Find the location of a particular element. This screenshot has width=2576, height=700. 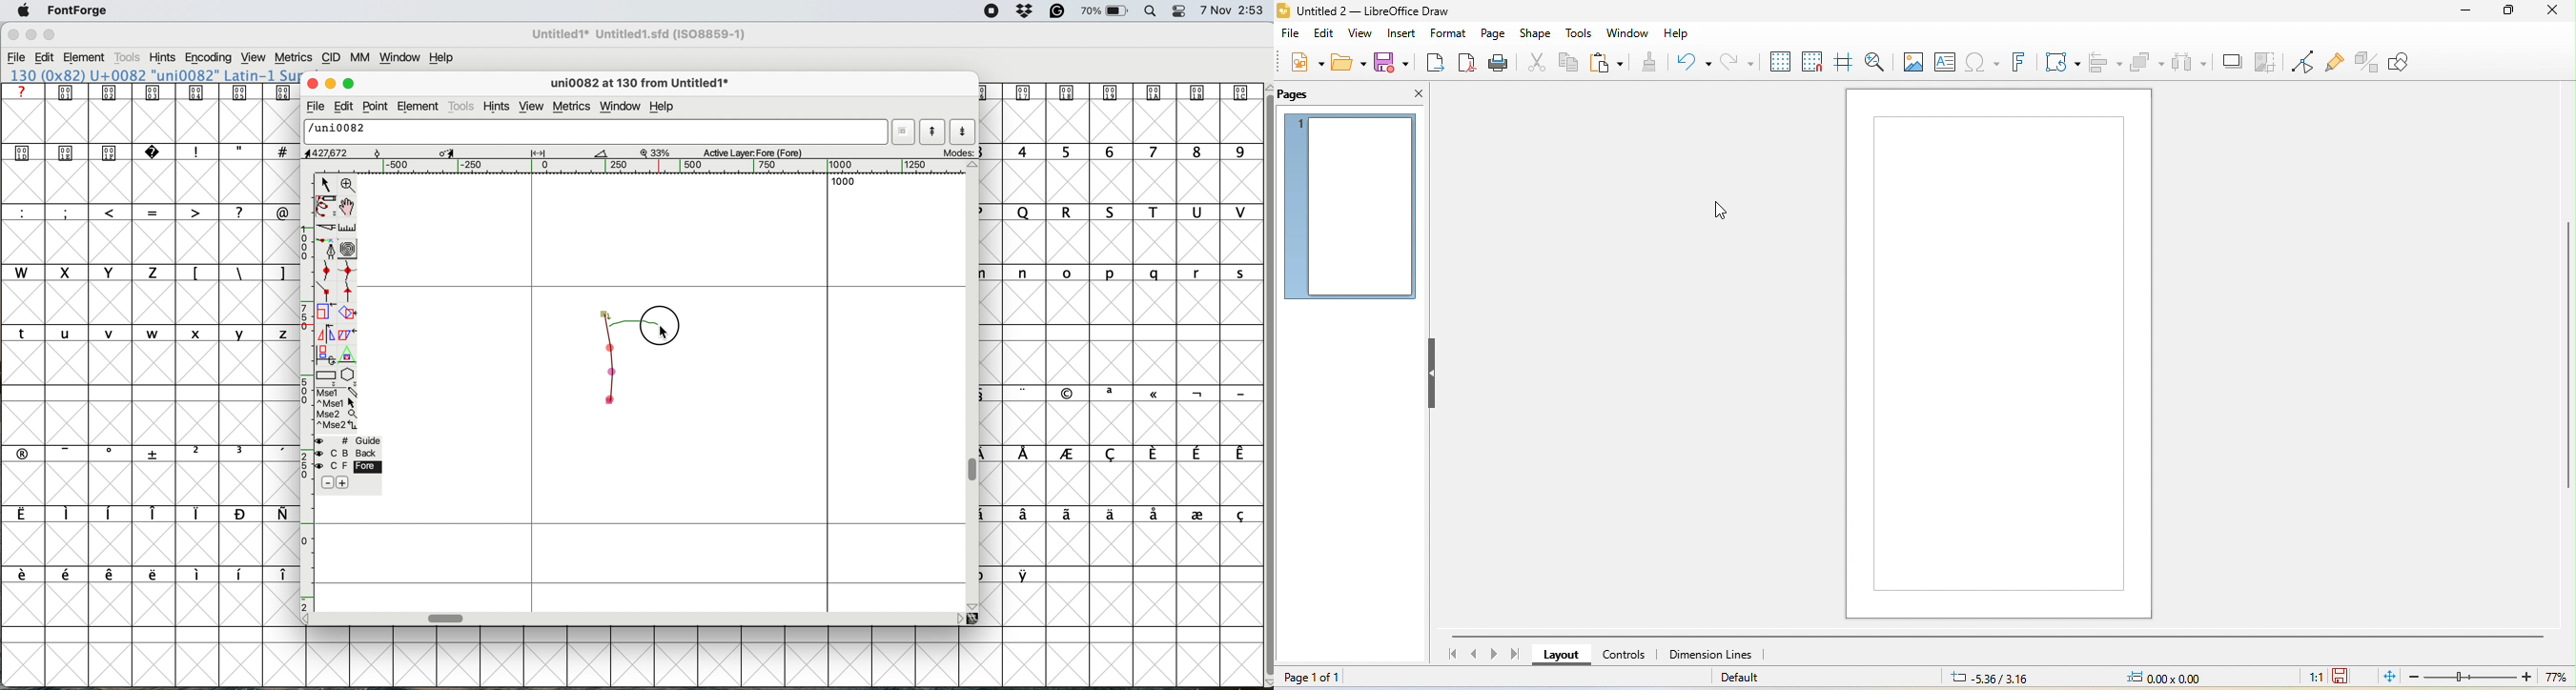

special icons is located at coordinates (91, 150).